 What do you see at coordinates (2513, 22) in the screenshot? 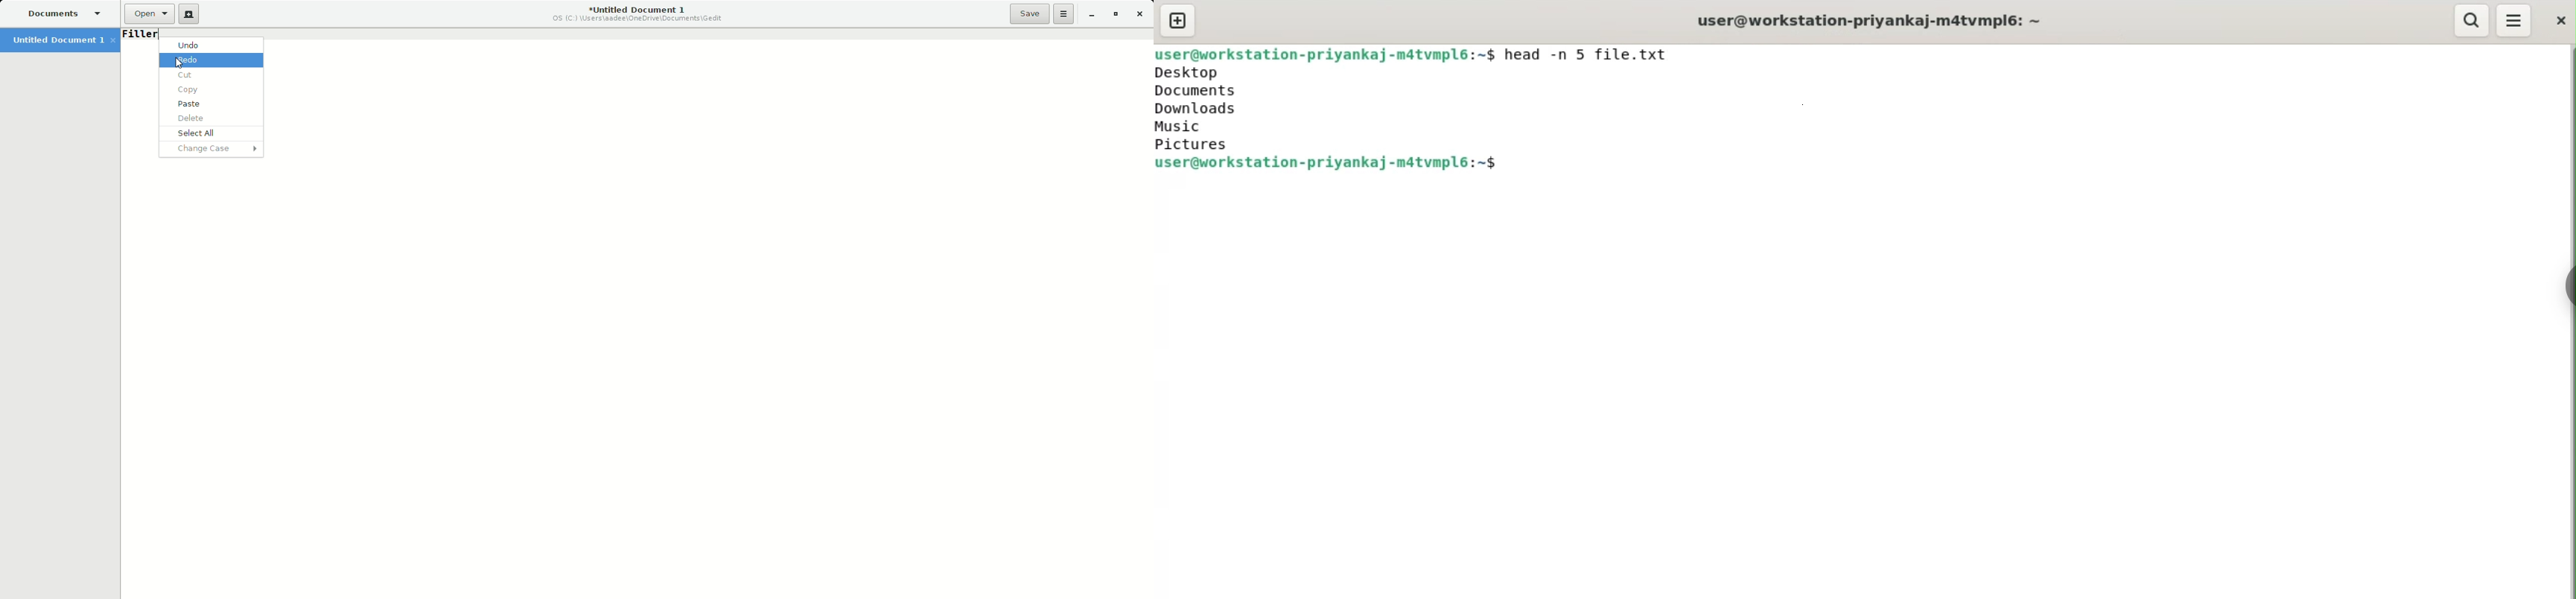
I see `menu` at bounding box center [2513, 22].